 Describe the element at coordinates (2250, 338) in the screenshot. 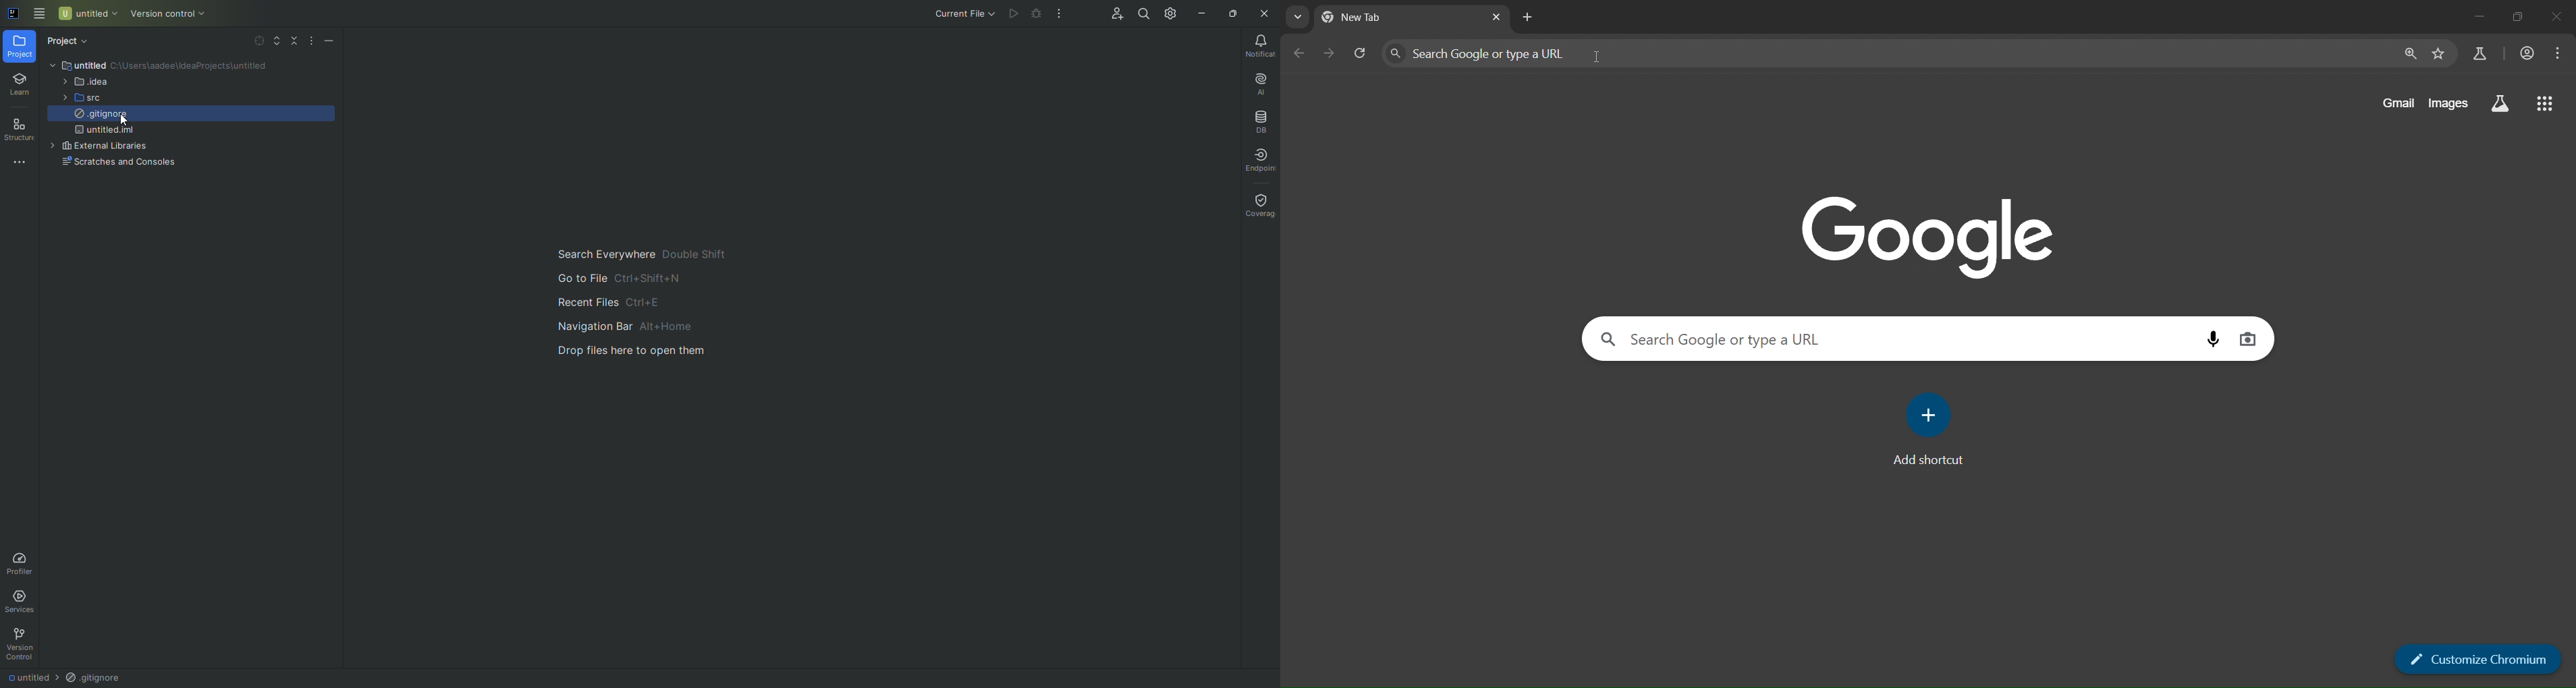

I see `image search` at that location.